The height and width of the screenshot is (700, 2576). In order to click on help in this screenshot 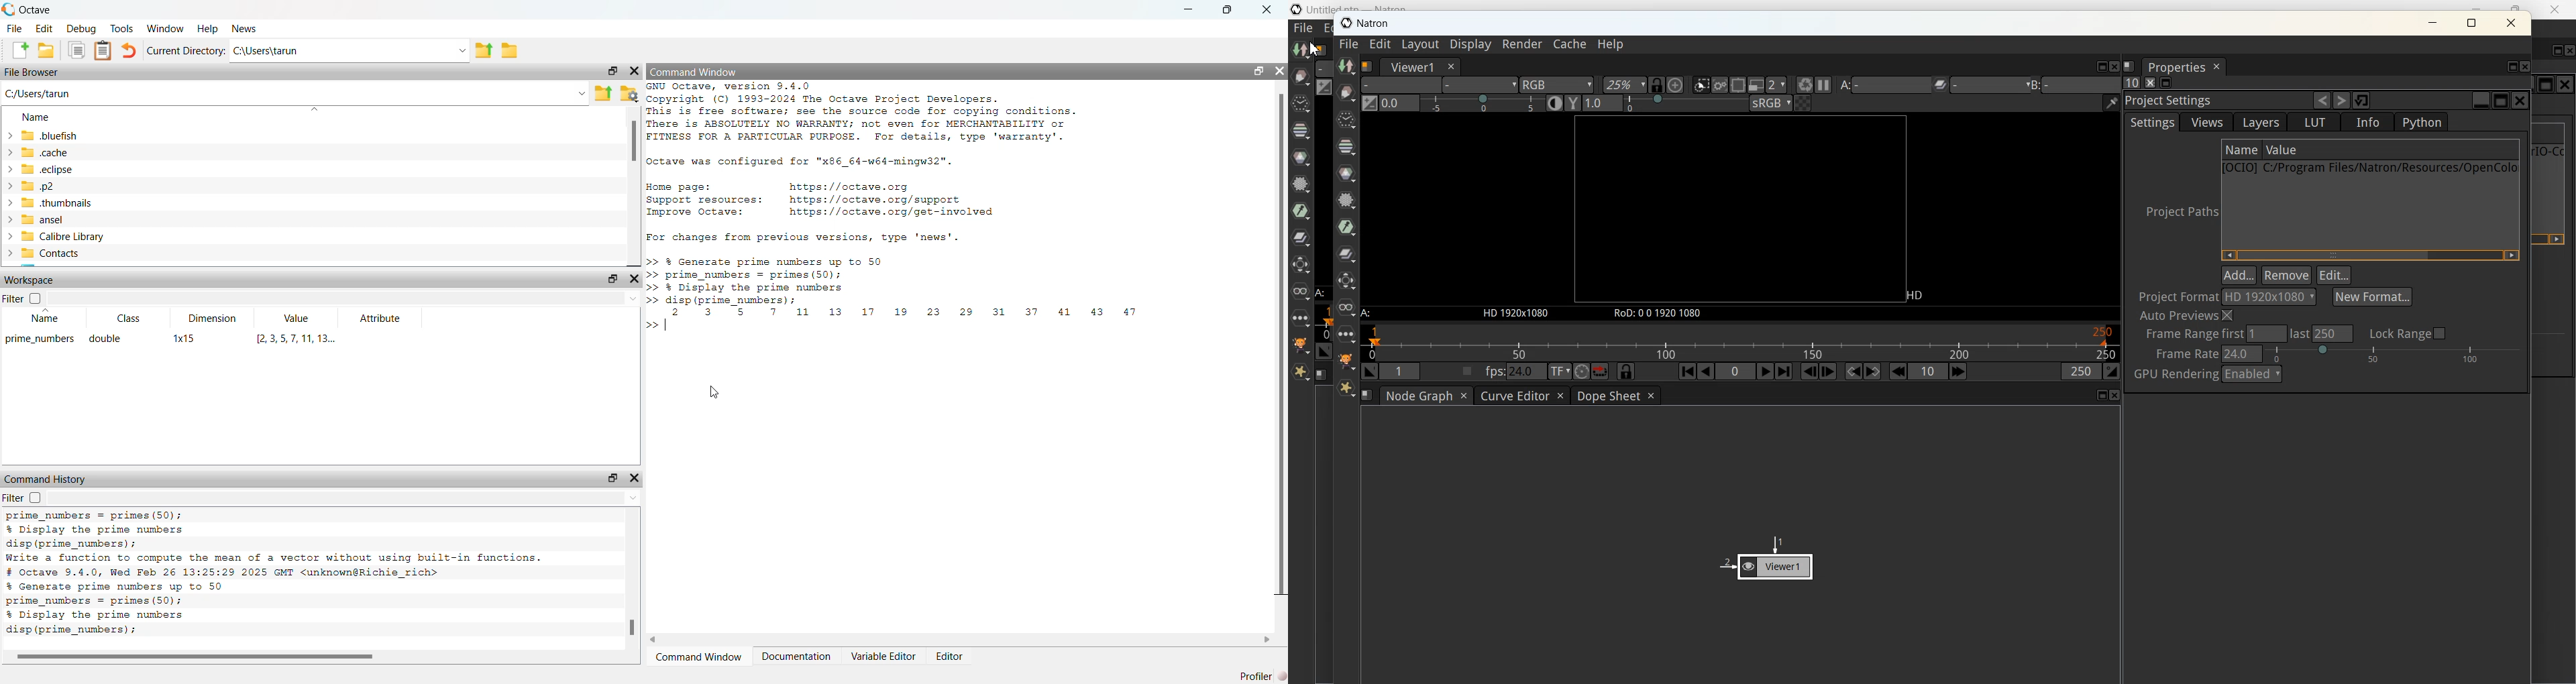, I will do `click(207, 30)`.